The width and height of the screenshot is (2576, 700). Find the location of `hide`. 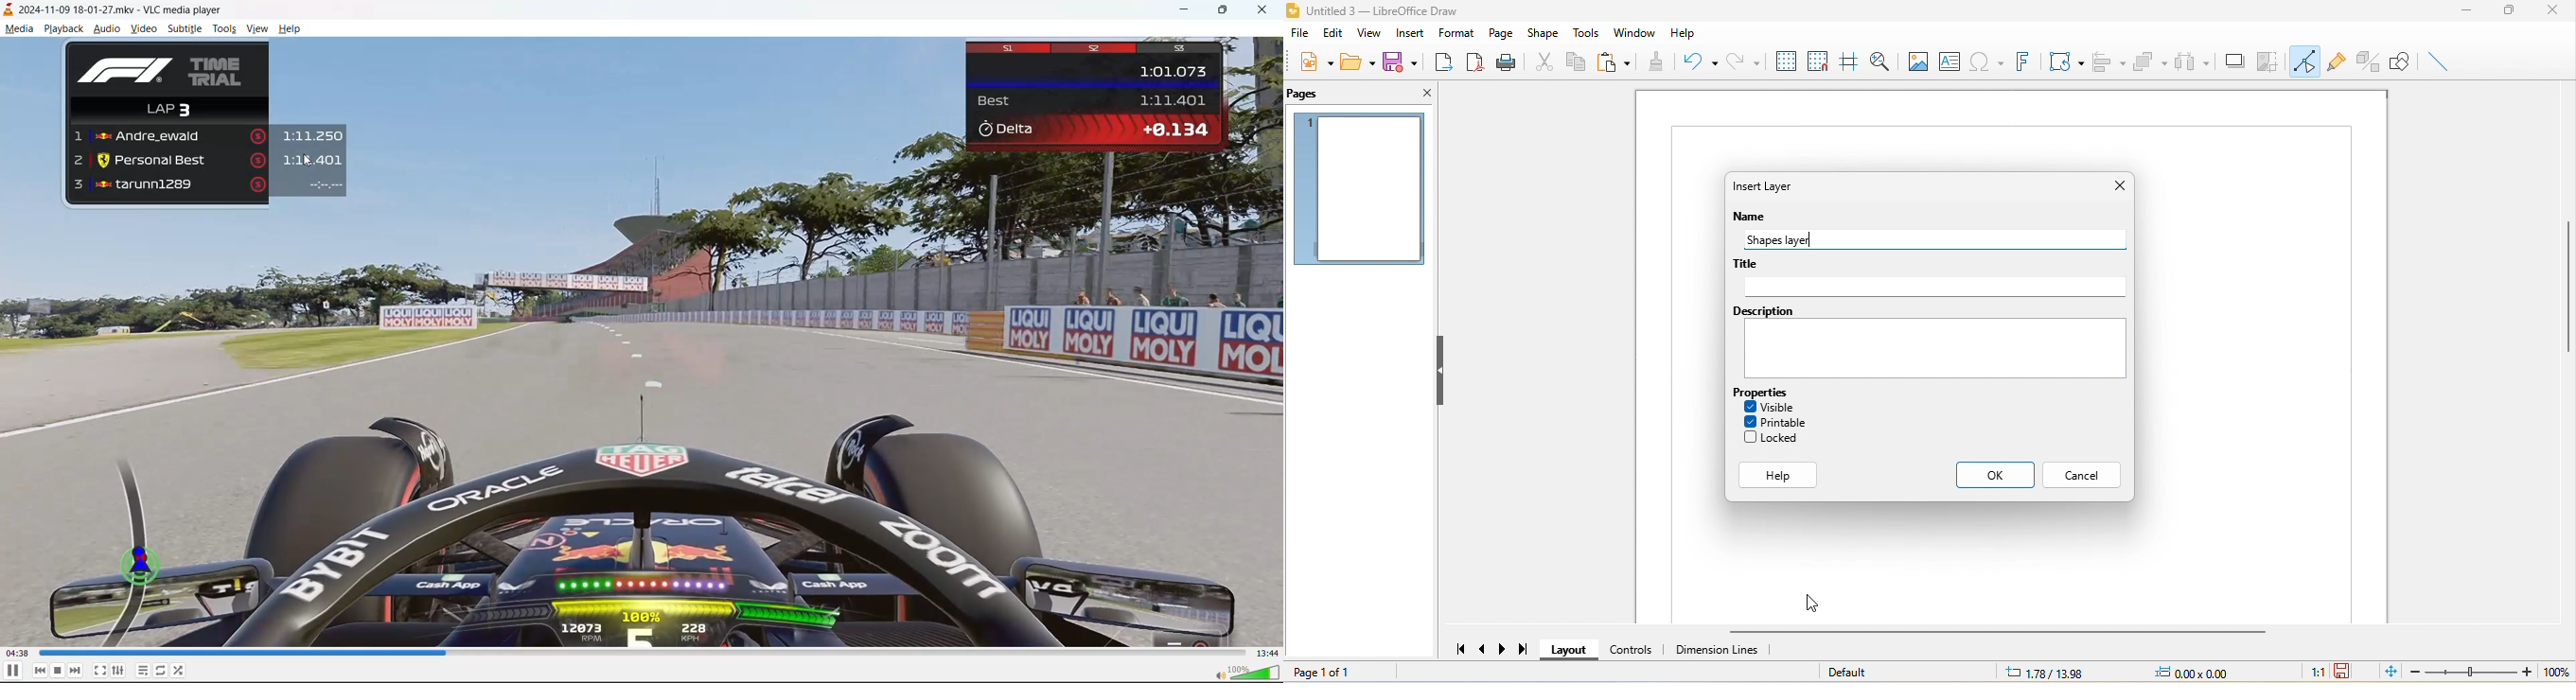

hide is located at coordinates (1439, 369).